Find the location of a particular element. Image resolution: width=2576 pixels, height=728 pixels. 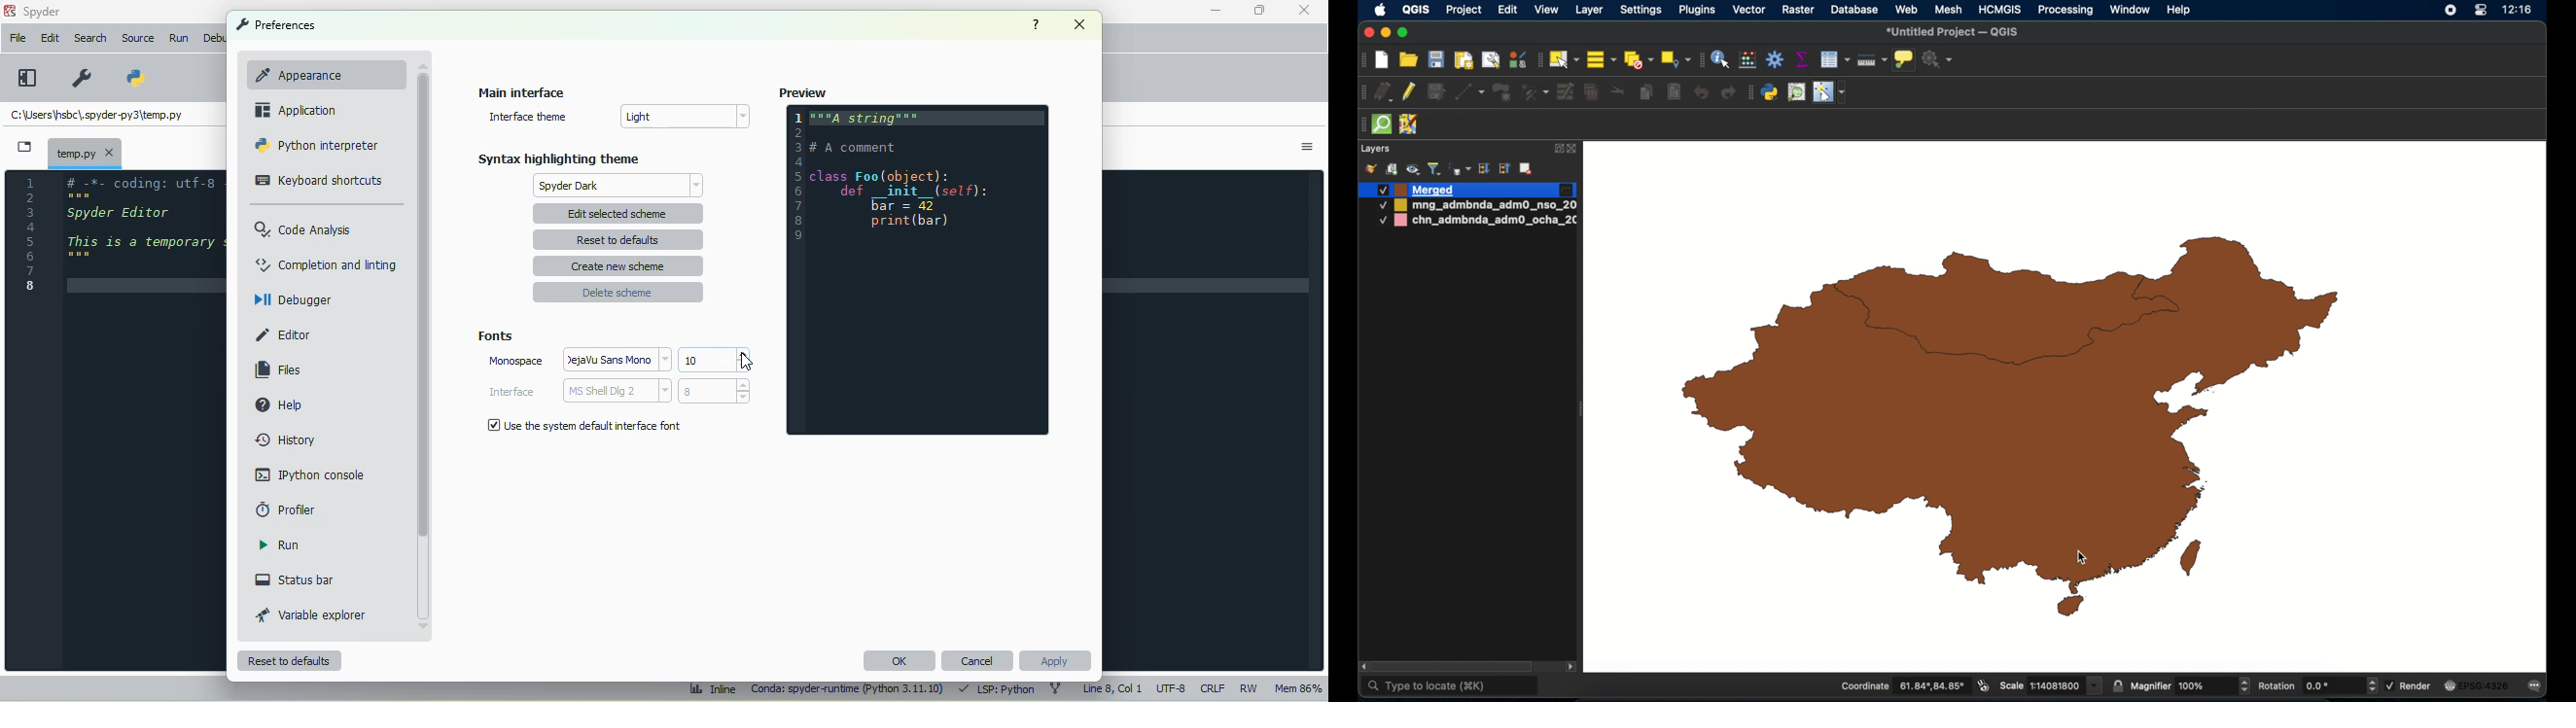

logo is located at coordinates (9, 11).